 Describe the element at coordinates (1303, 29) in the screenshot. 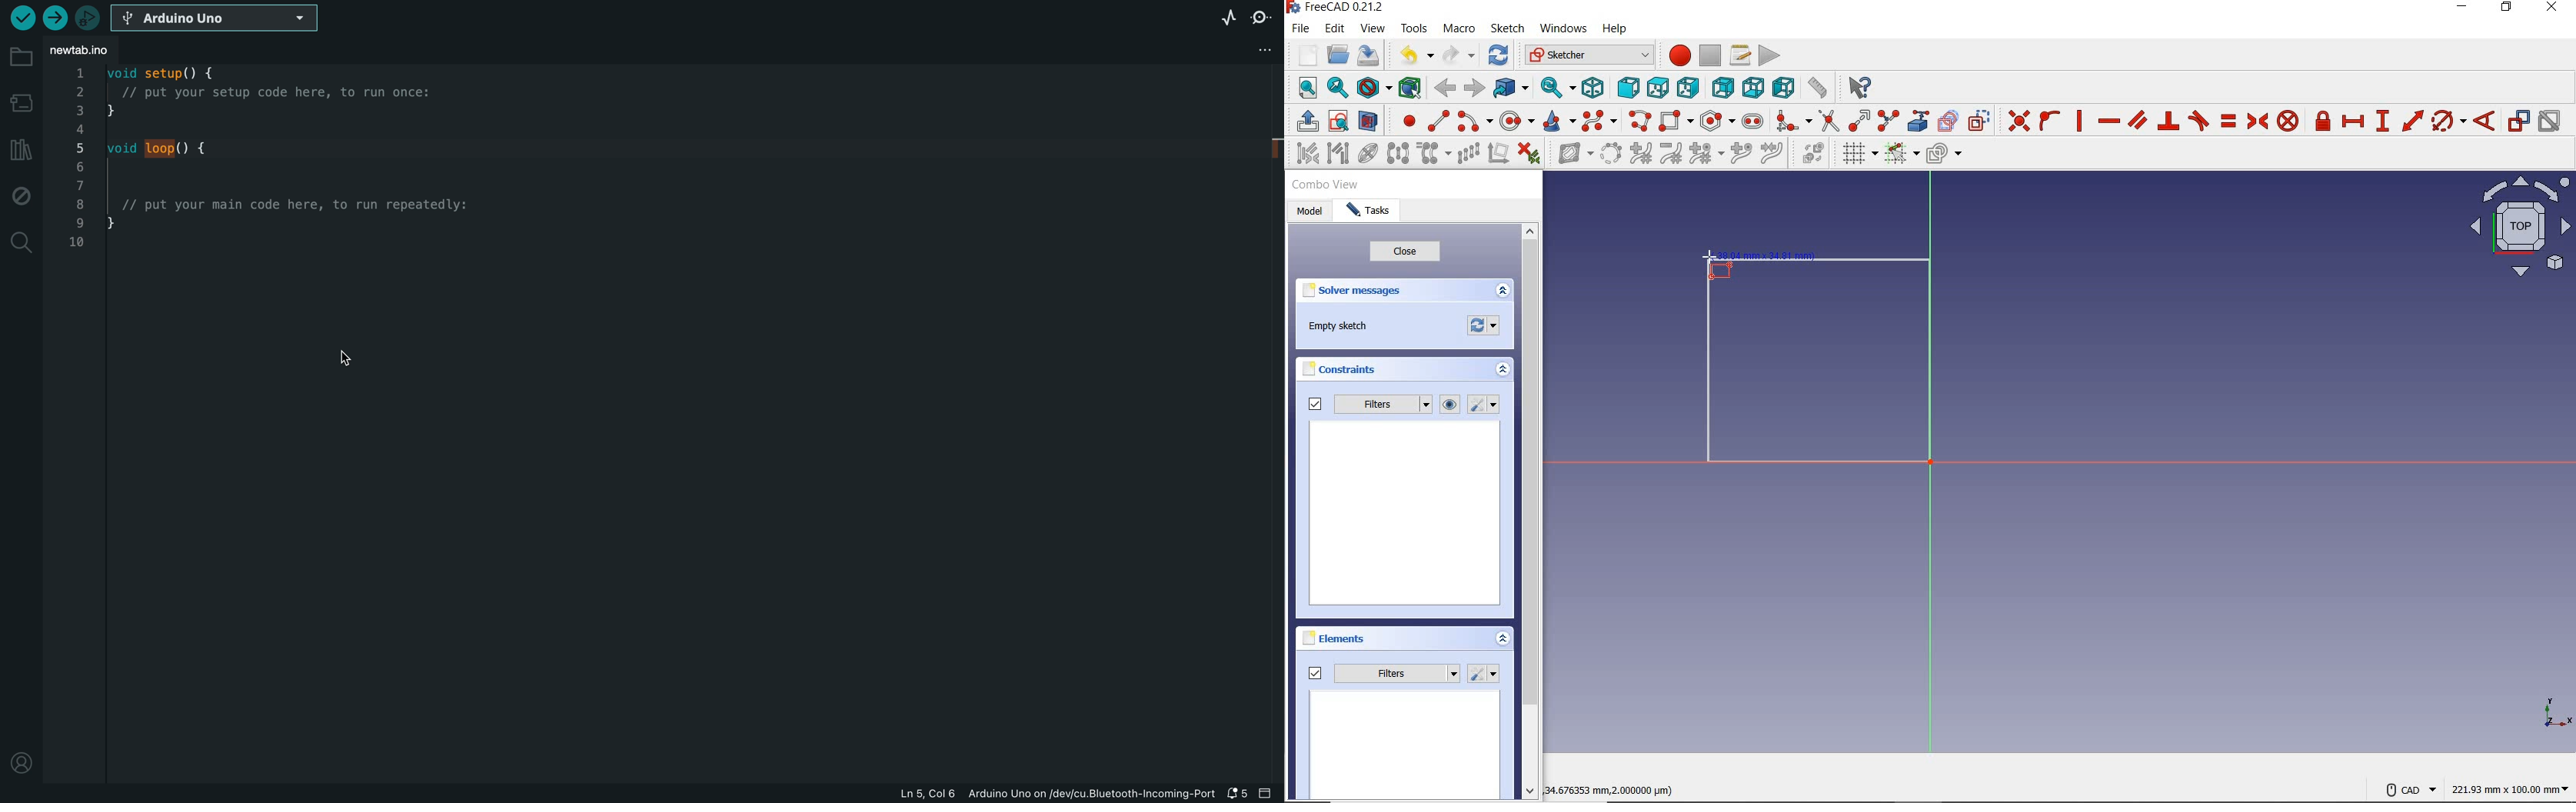

I see `file` at that location.